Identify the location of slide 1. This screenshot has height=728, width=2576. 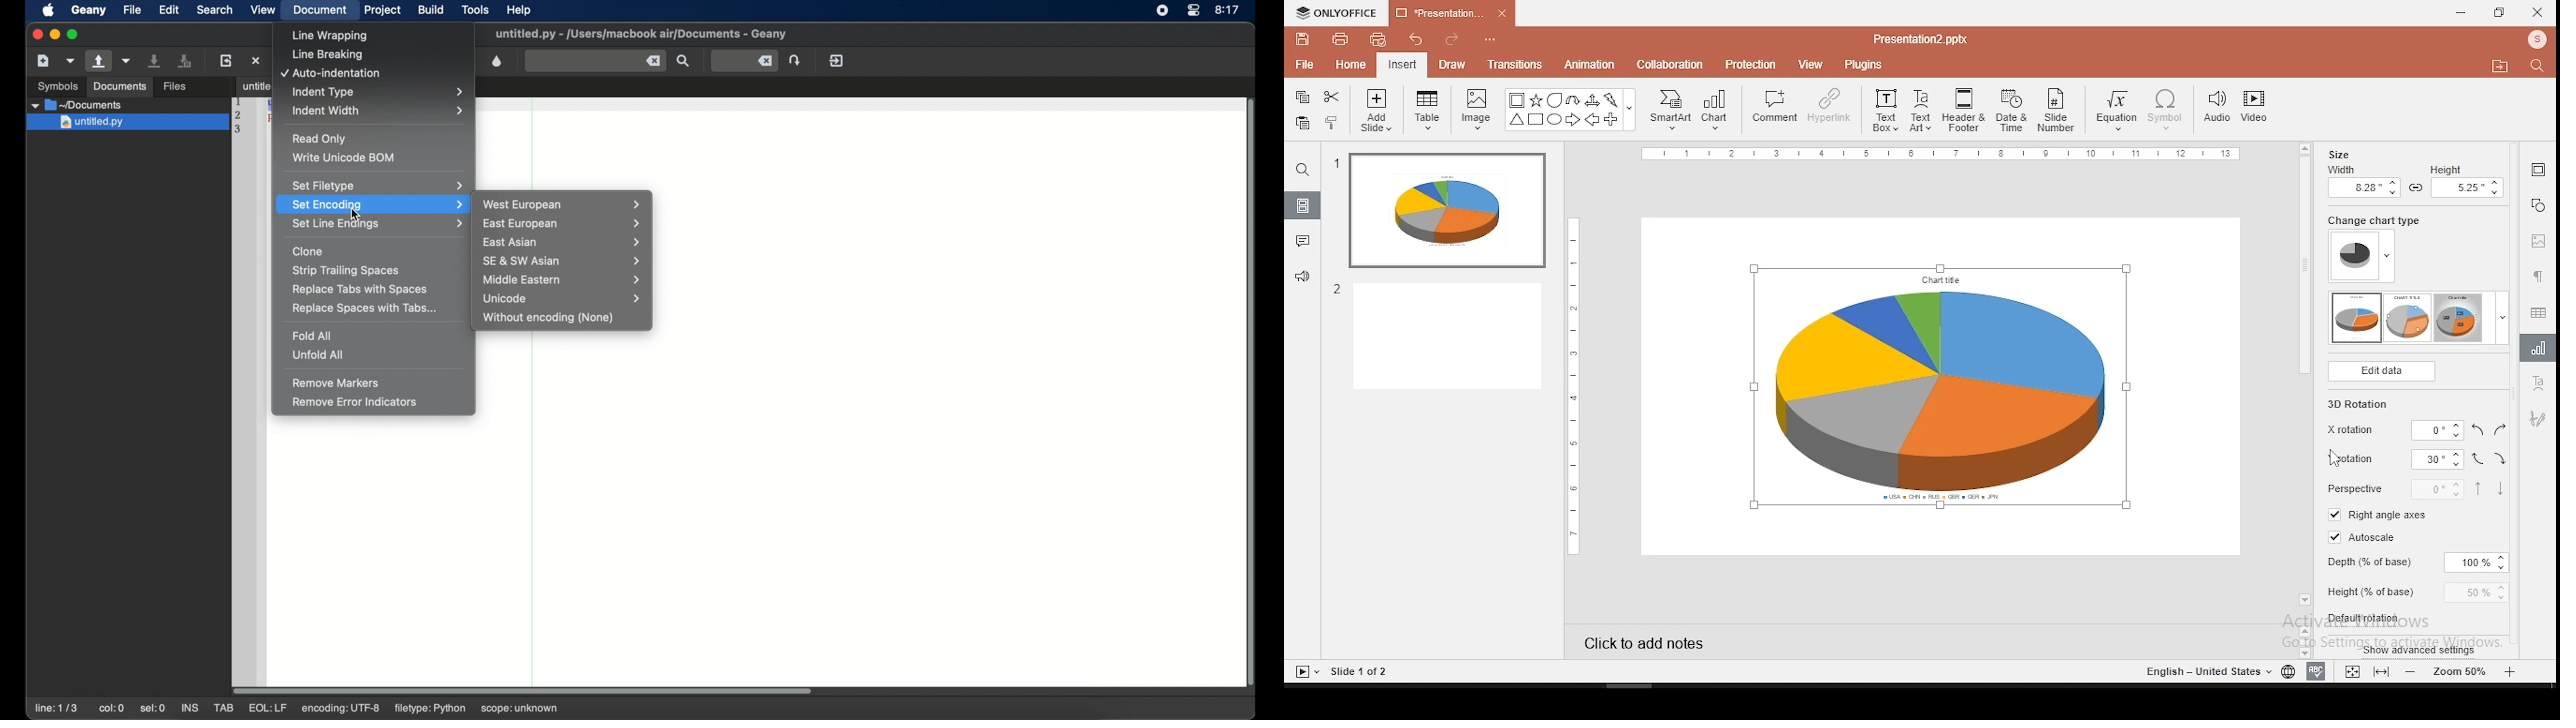
(1447, 209).